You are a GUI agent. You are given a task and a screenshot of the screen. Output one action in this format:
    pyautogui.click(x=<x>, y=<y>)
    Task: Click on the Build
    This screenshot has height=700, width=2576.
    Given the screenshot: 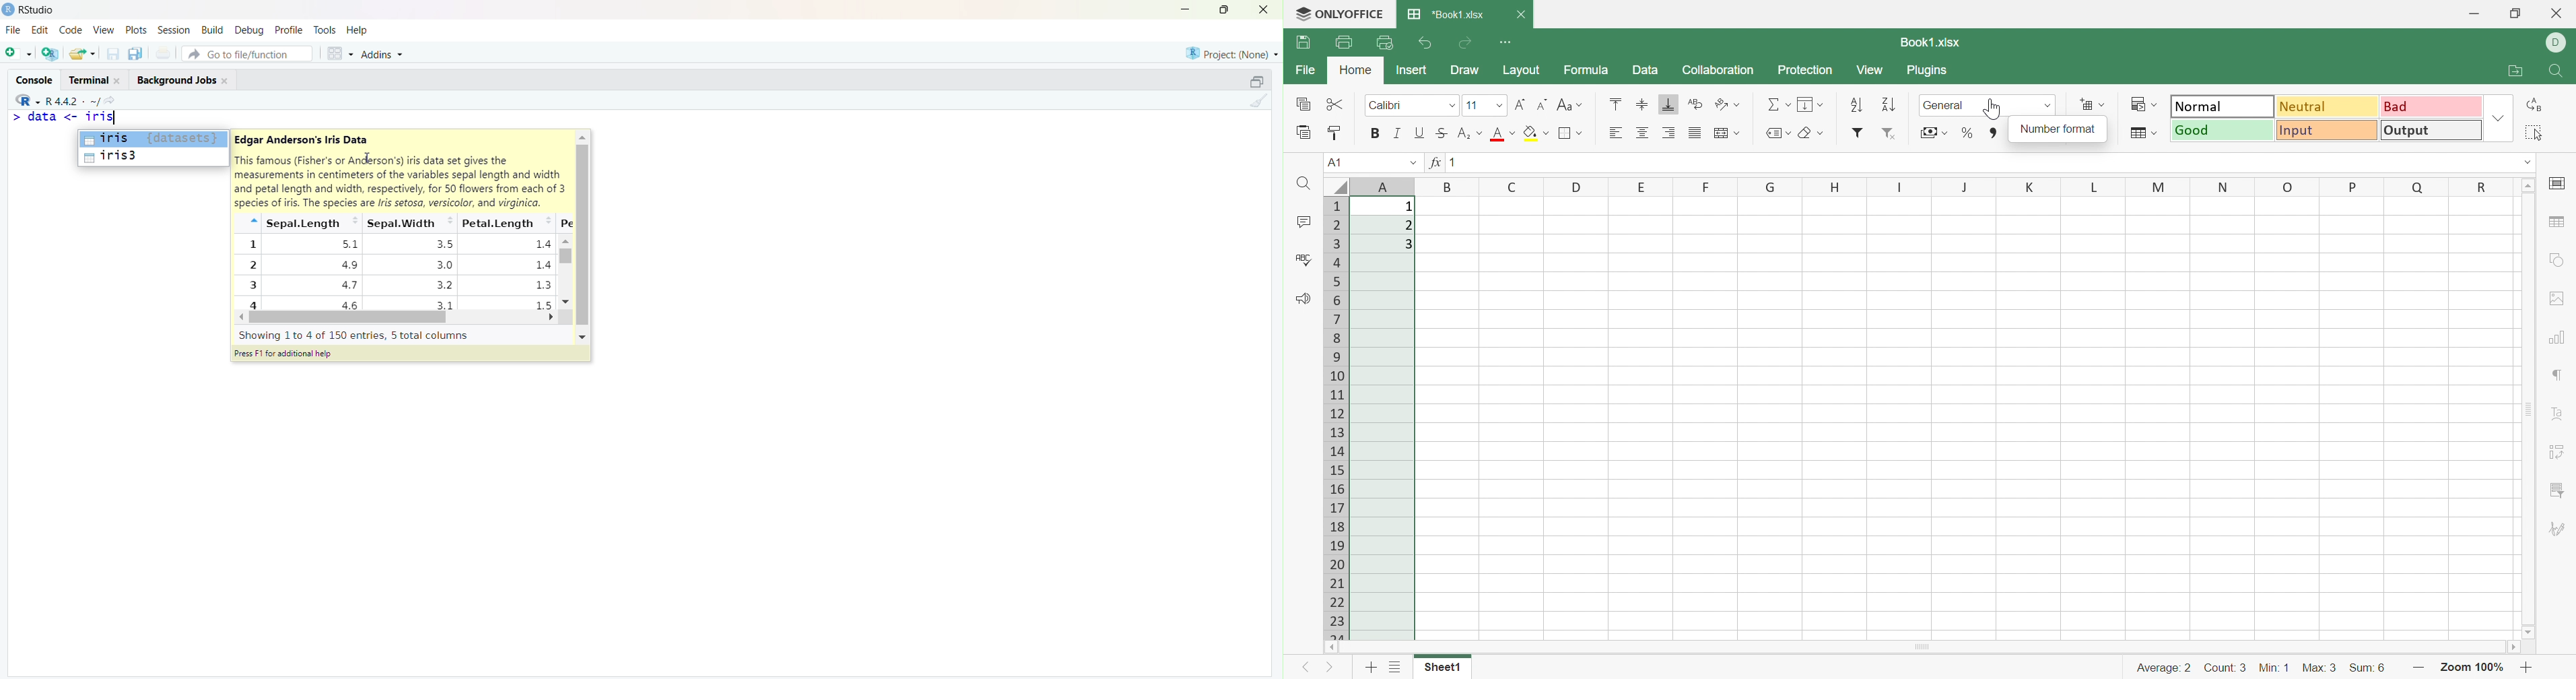 What is the action you would take?
    pyautogui.click(x=214, y=29)
    